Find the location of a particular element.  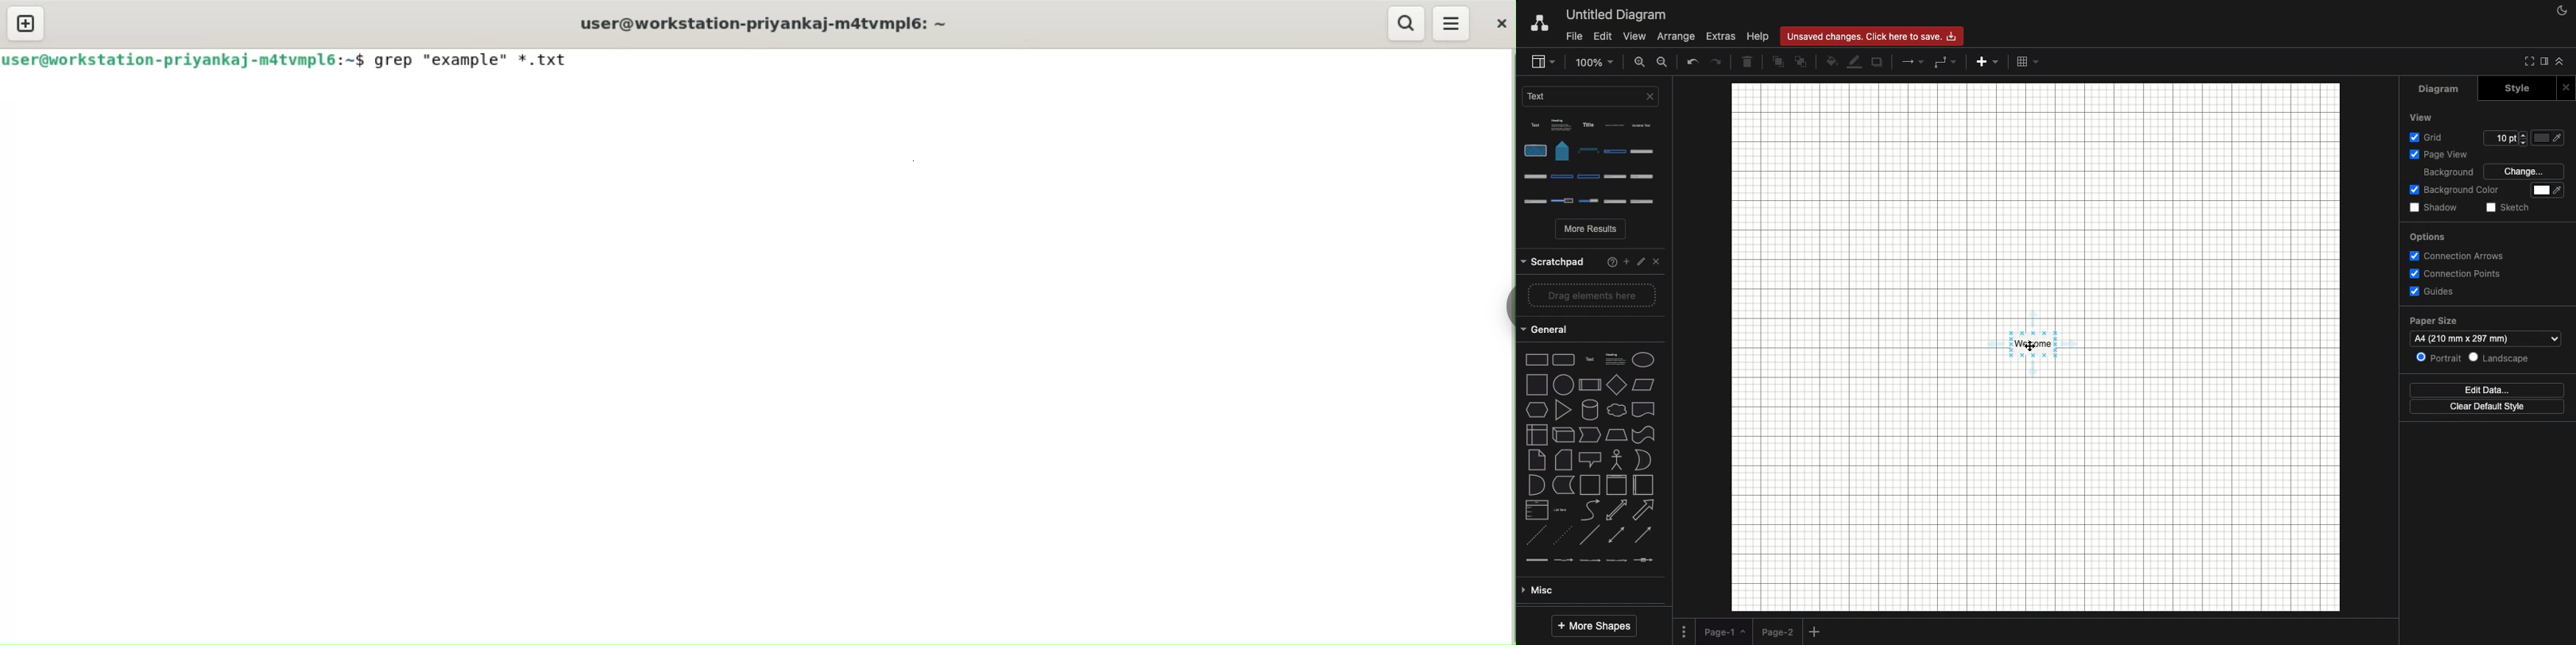

Page 2 is located at coordinates (1777, 631).